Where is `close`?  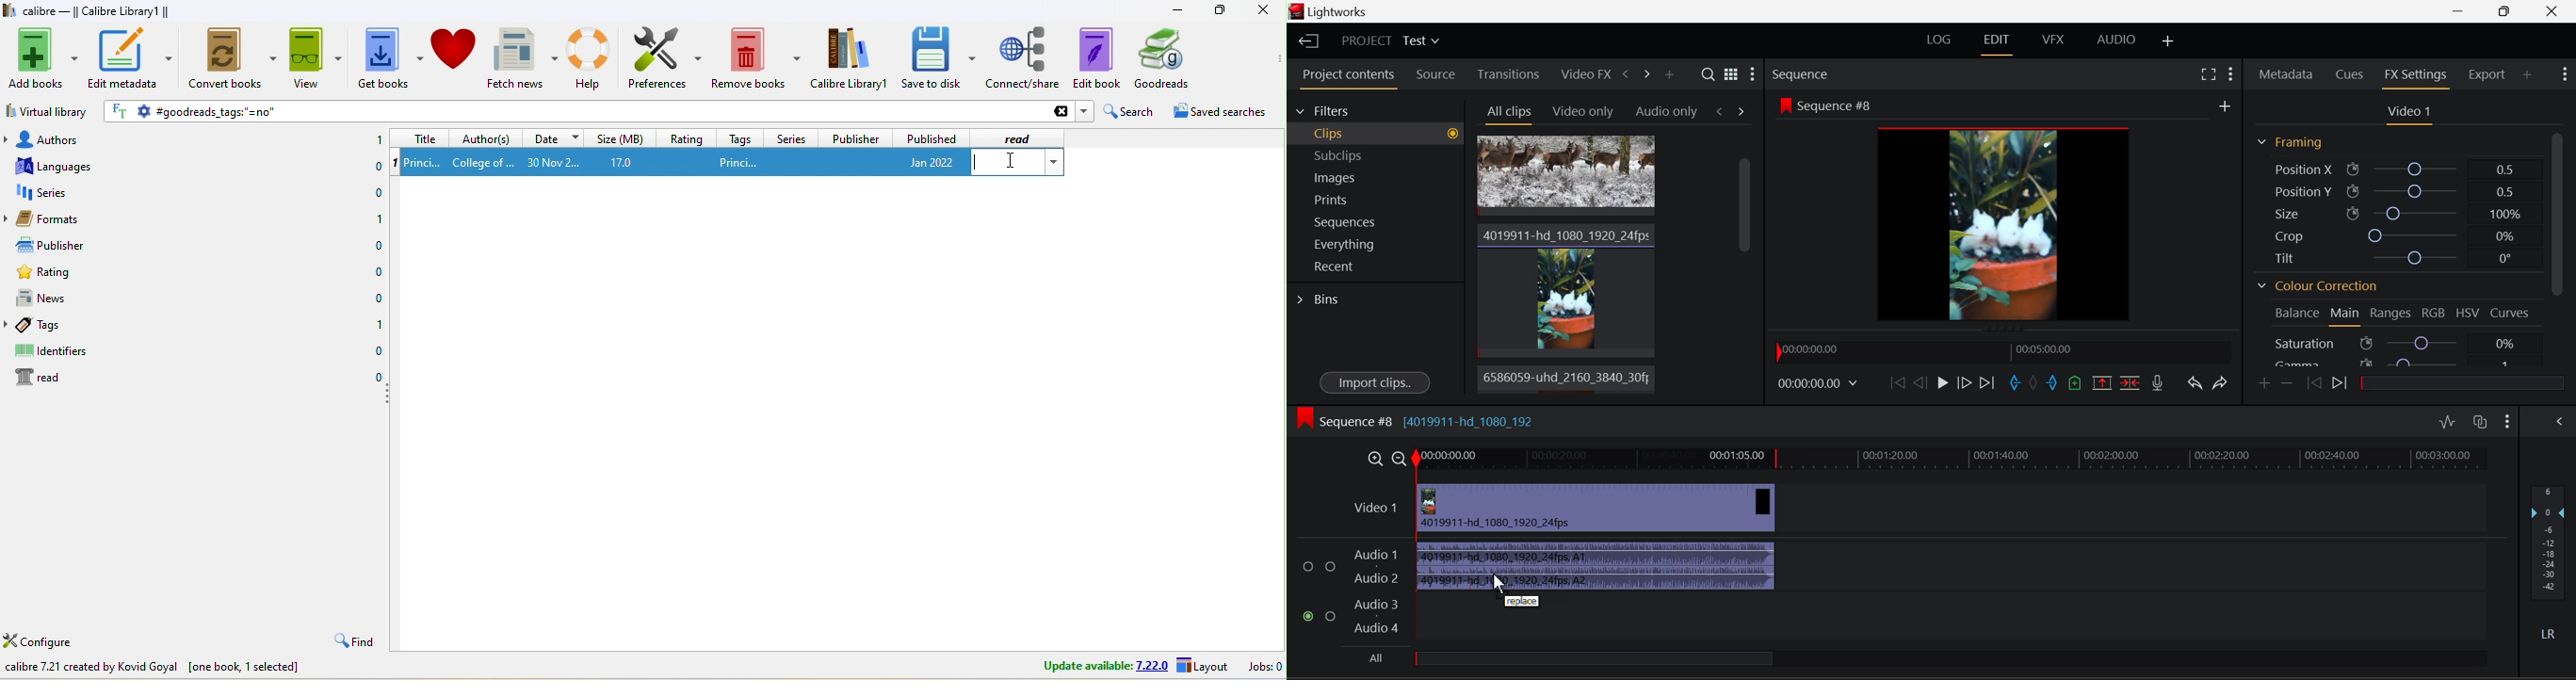
close is located at coordinates (1261, 10).